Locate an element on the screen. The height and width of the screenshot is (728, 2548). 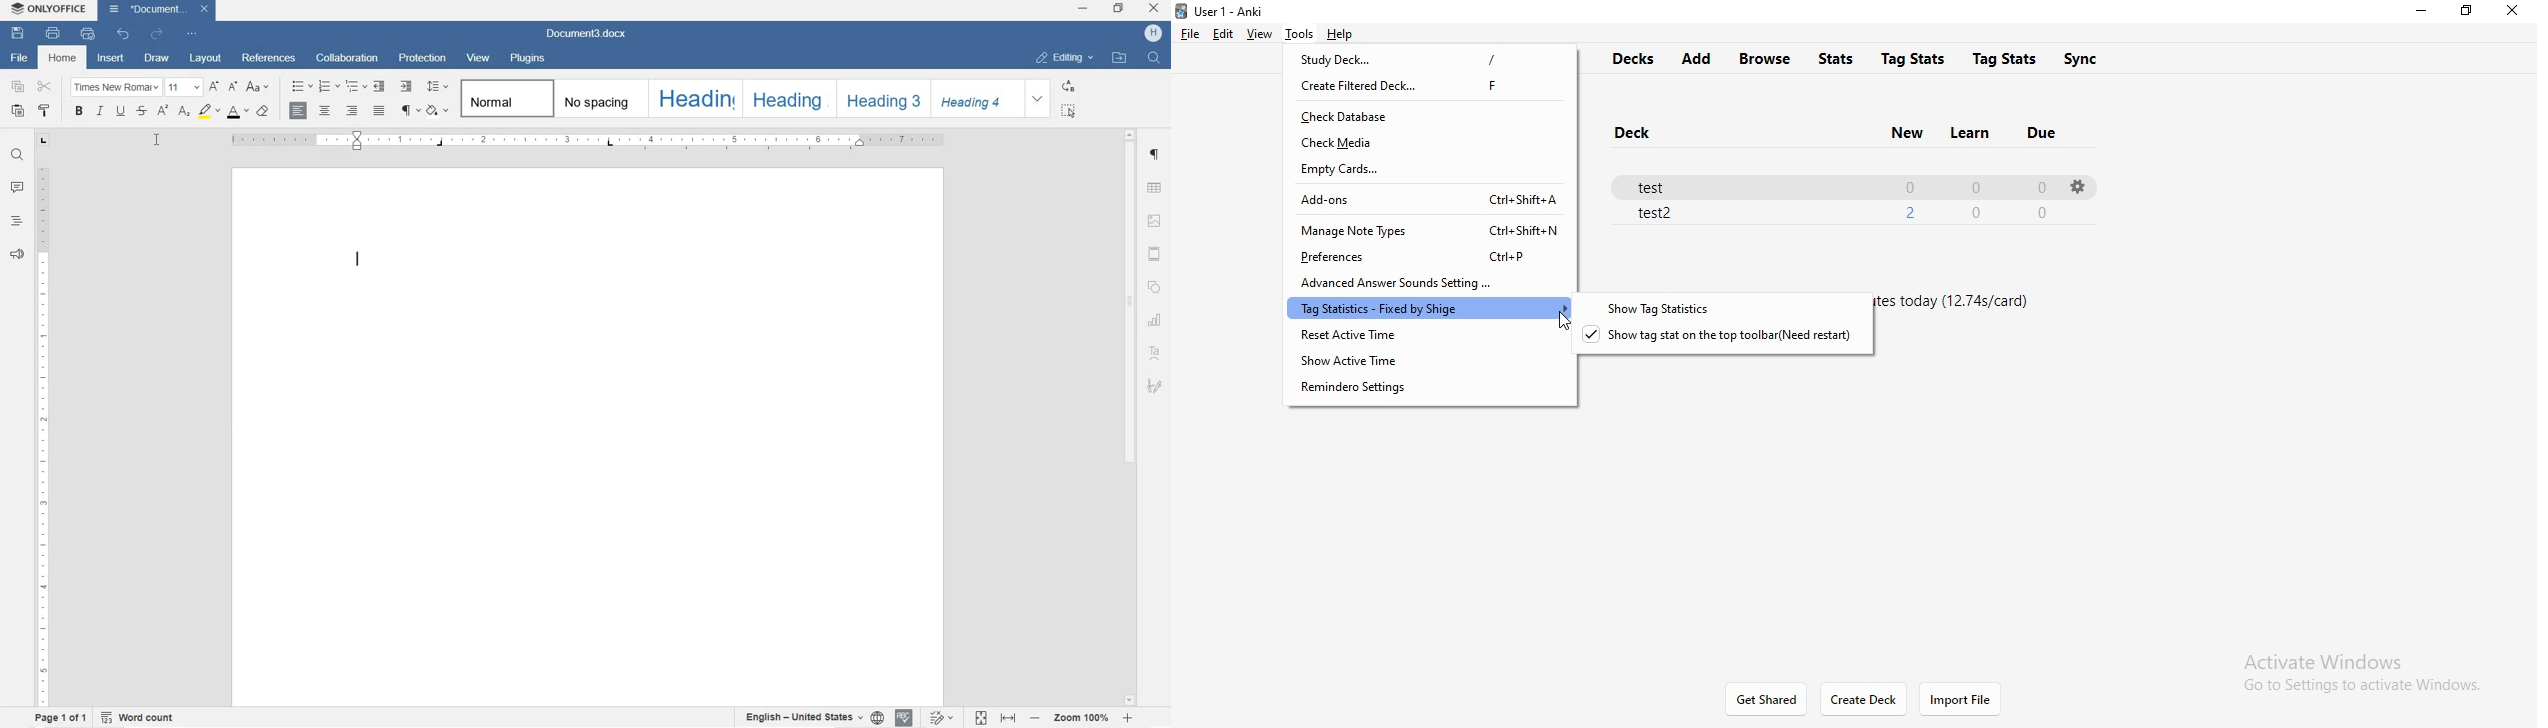
UNDO is located at coordinates (123, 36).